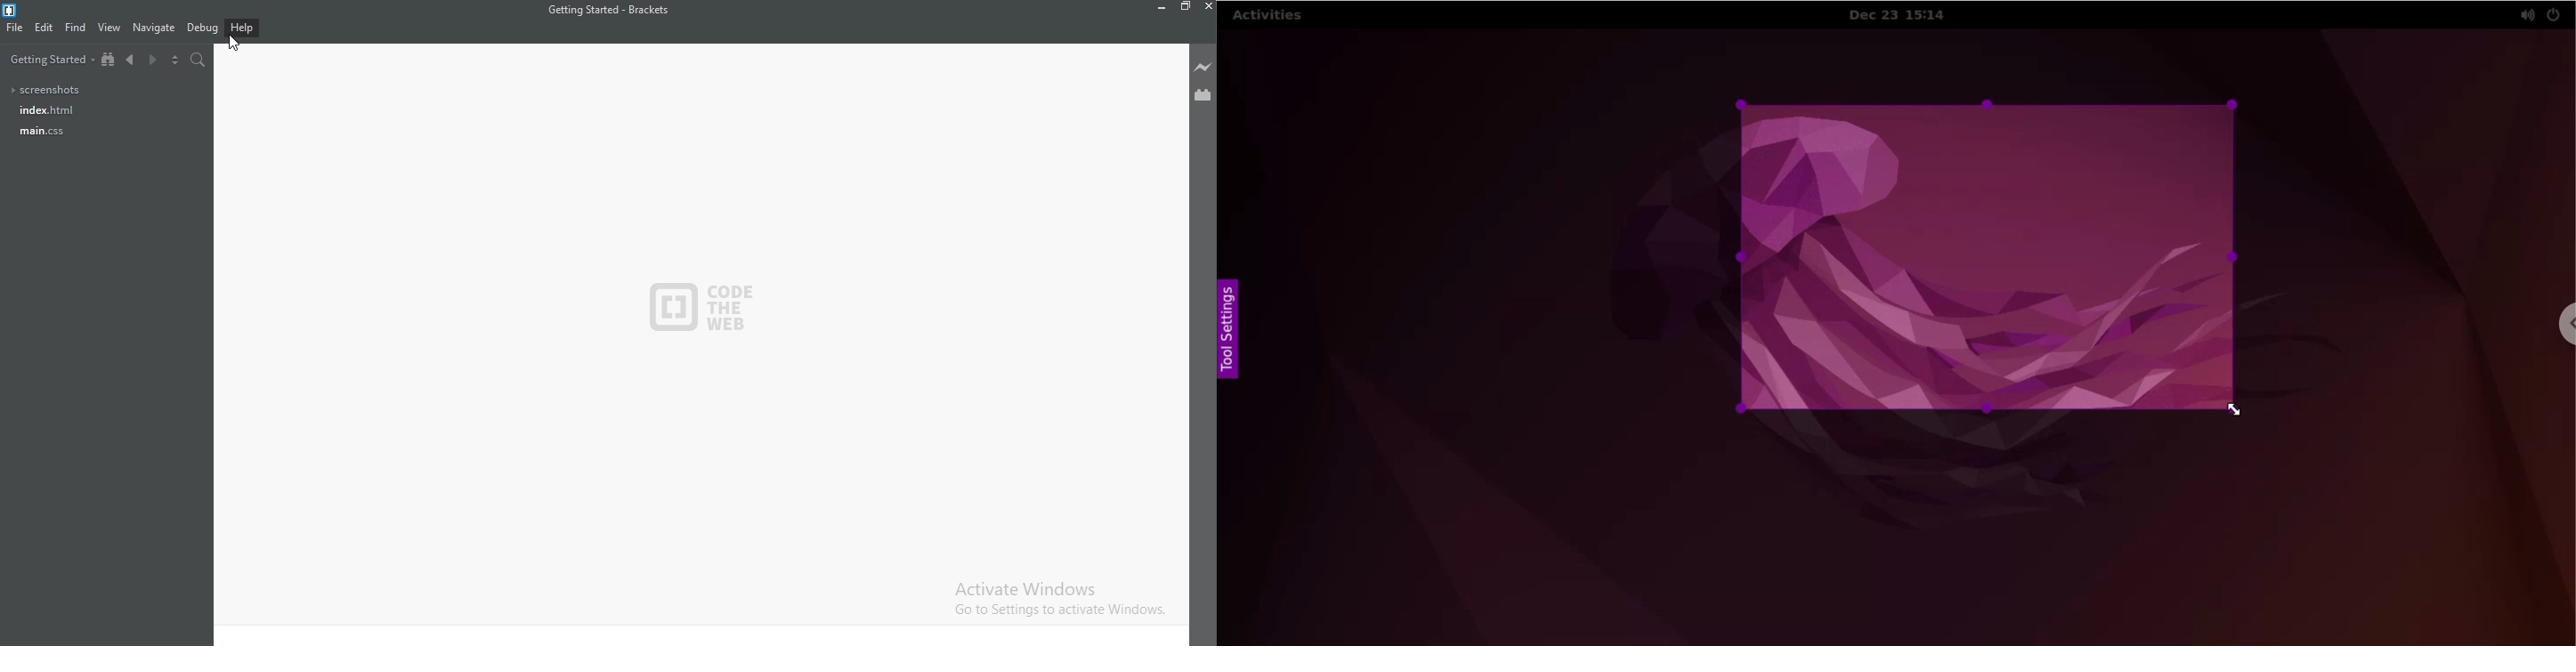  I want to click on Live preview, so click(1203, 68).